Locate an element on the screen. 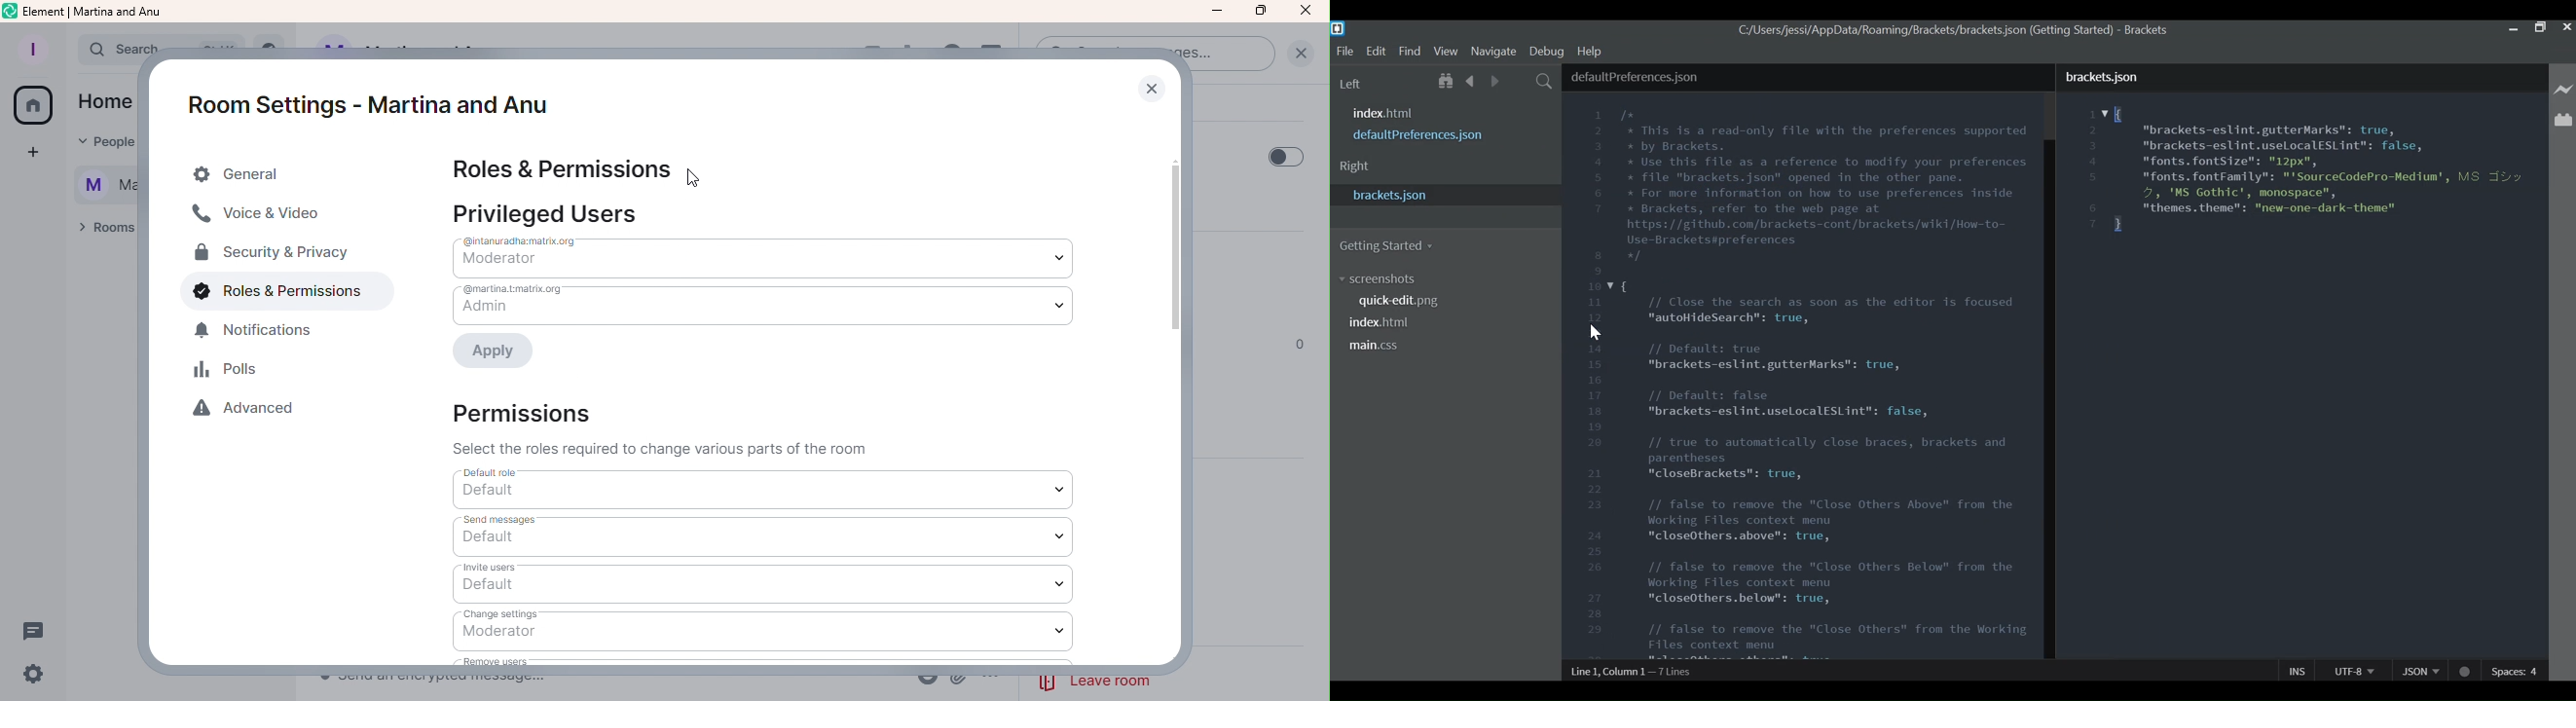  minimize is located at coordinates (2514, 29).